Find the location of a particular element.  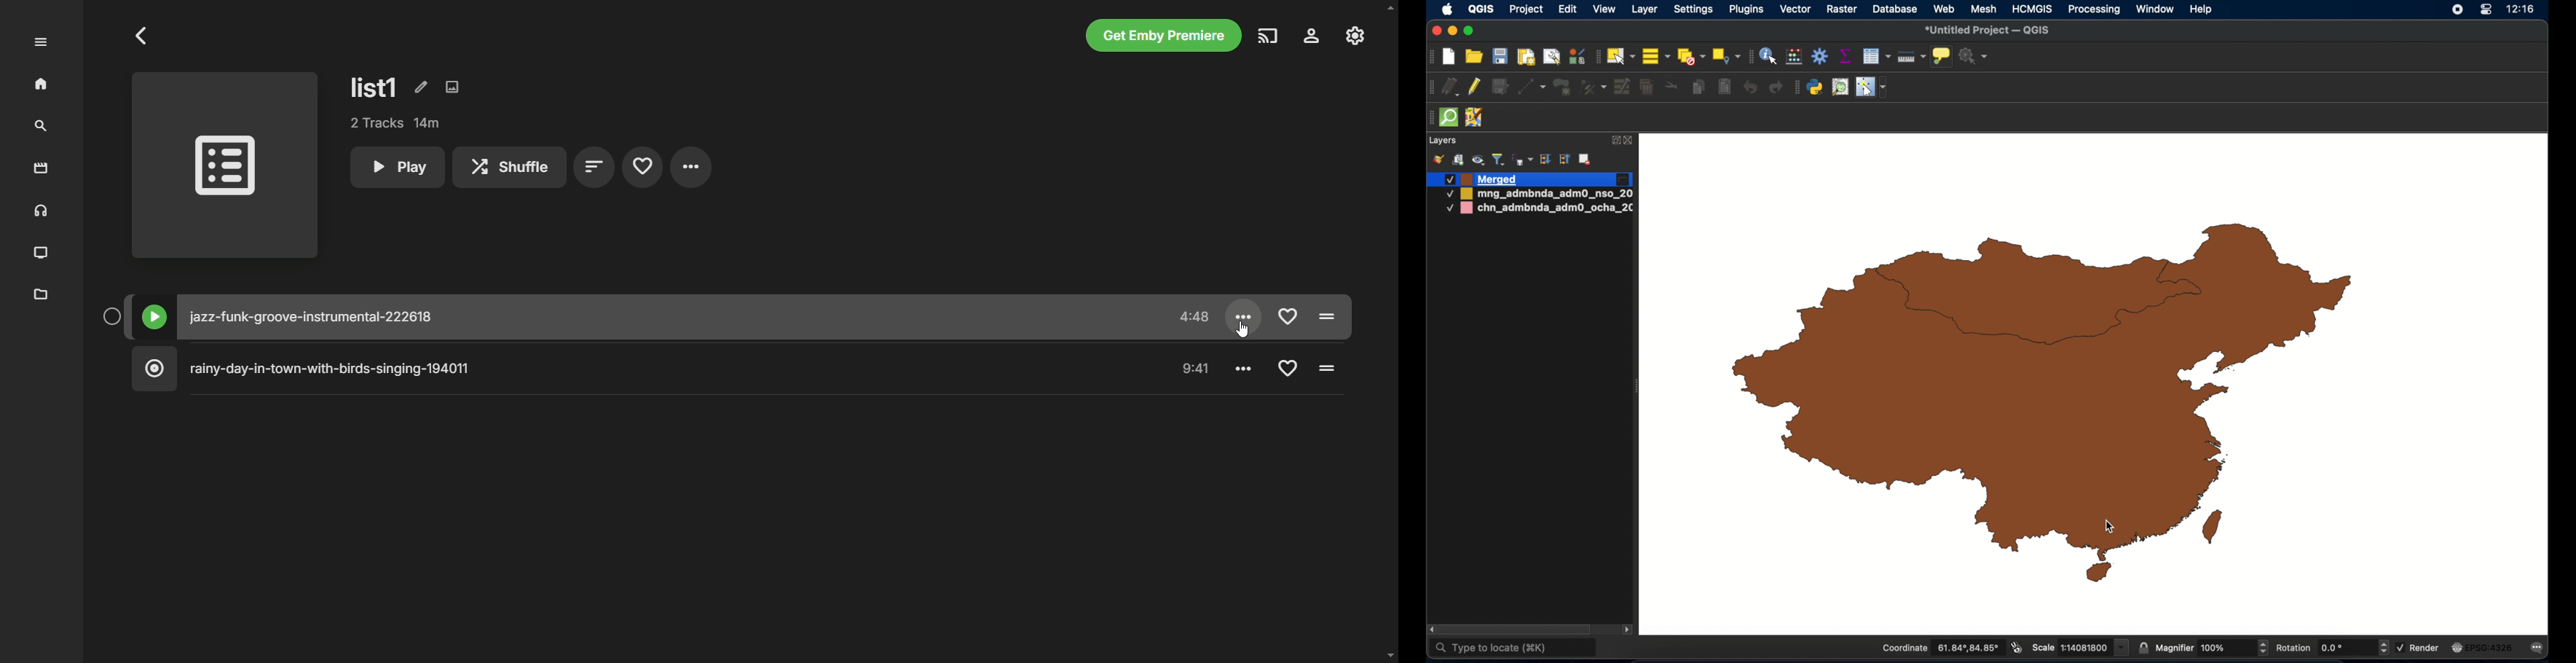

screen recorder icon is located at coordinates (2456, 10).